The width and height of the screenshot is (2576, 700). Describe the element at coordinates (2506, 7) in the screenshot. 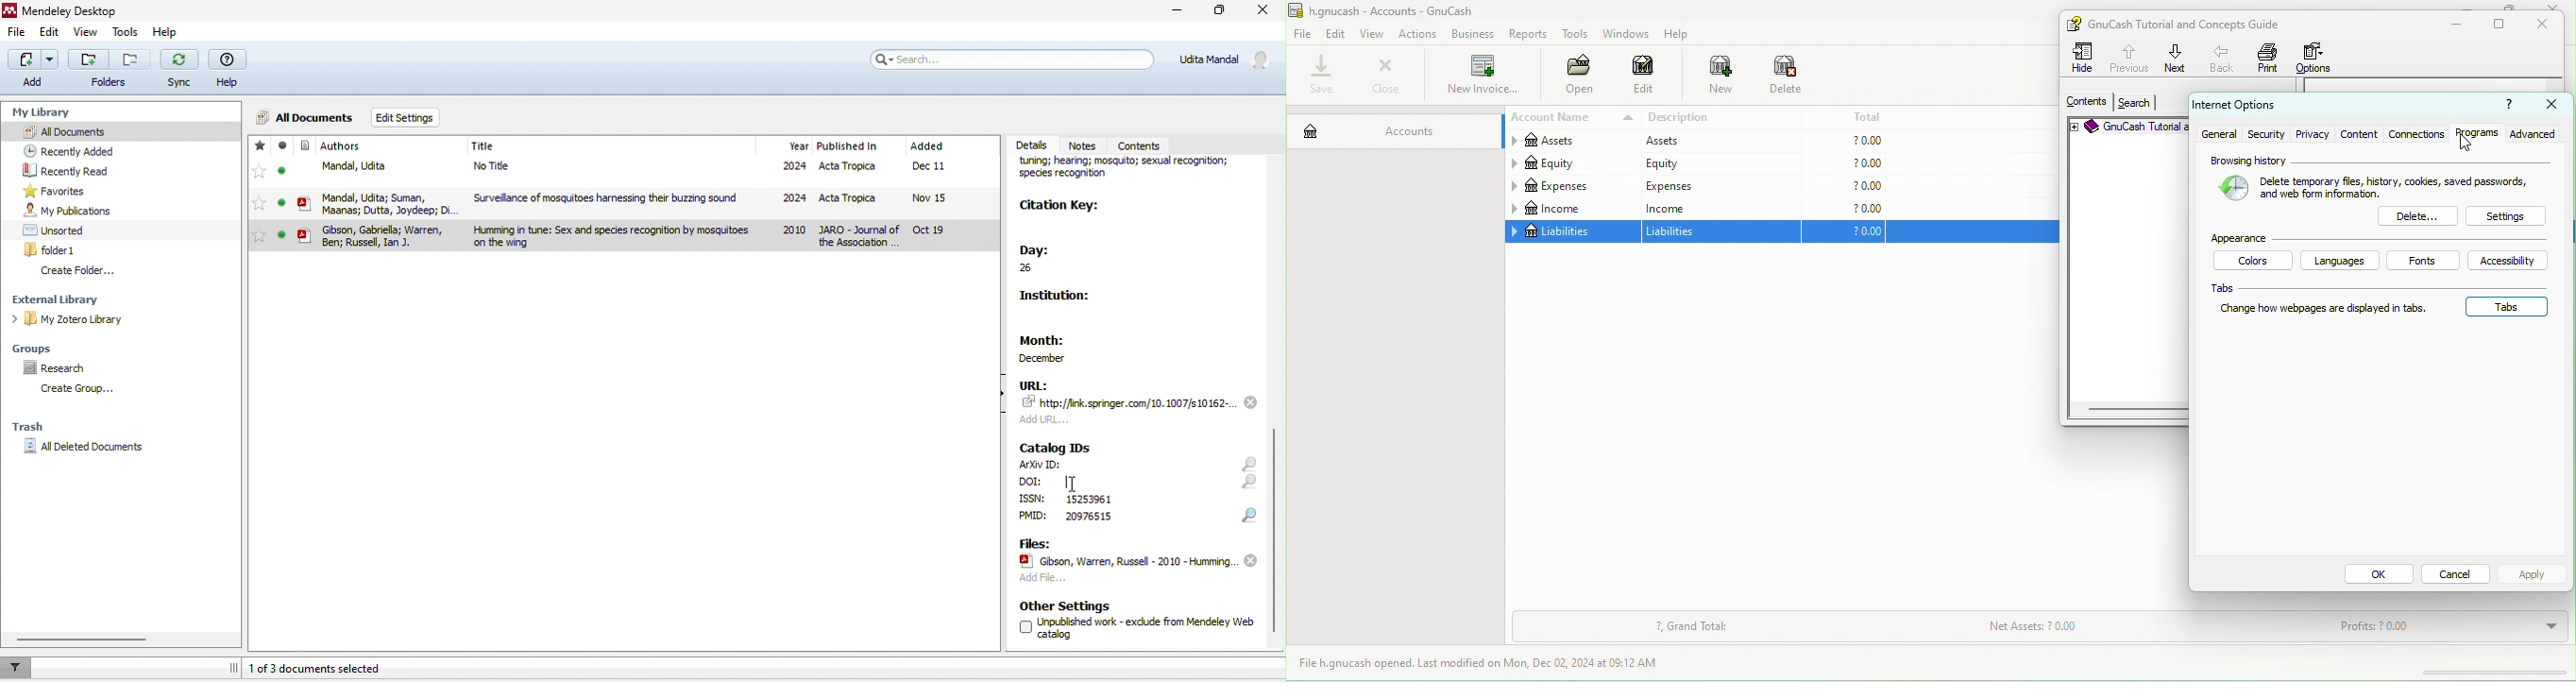

I see `maximize` at that location.